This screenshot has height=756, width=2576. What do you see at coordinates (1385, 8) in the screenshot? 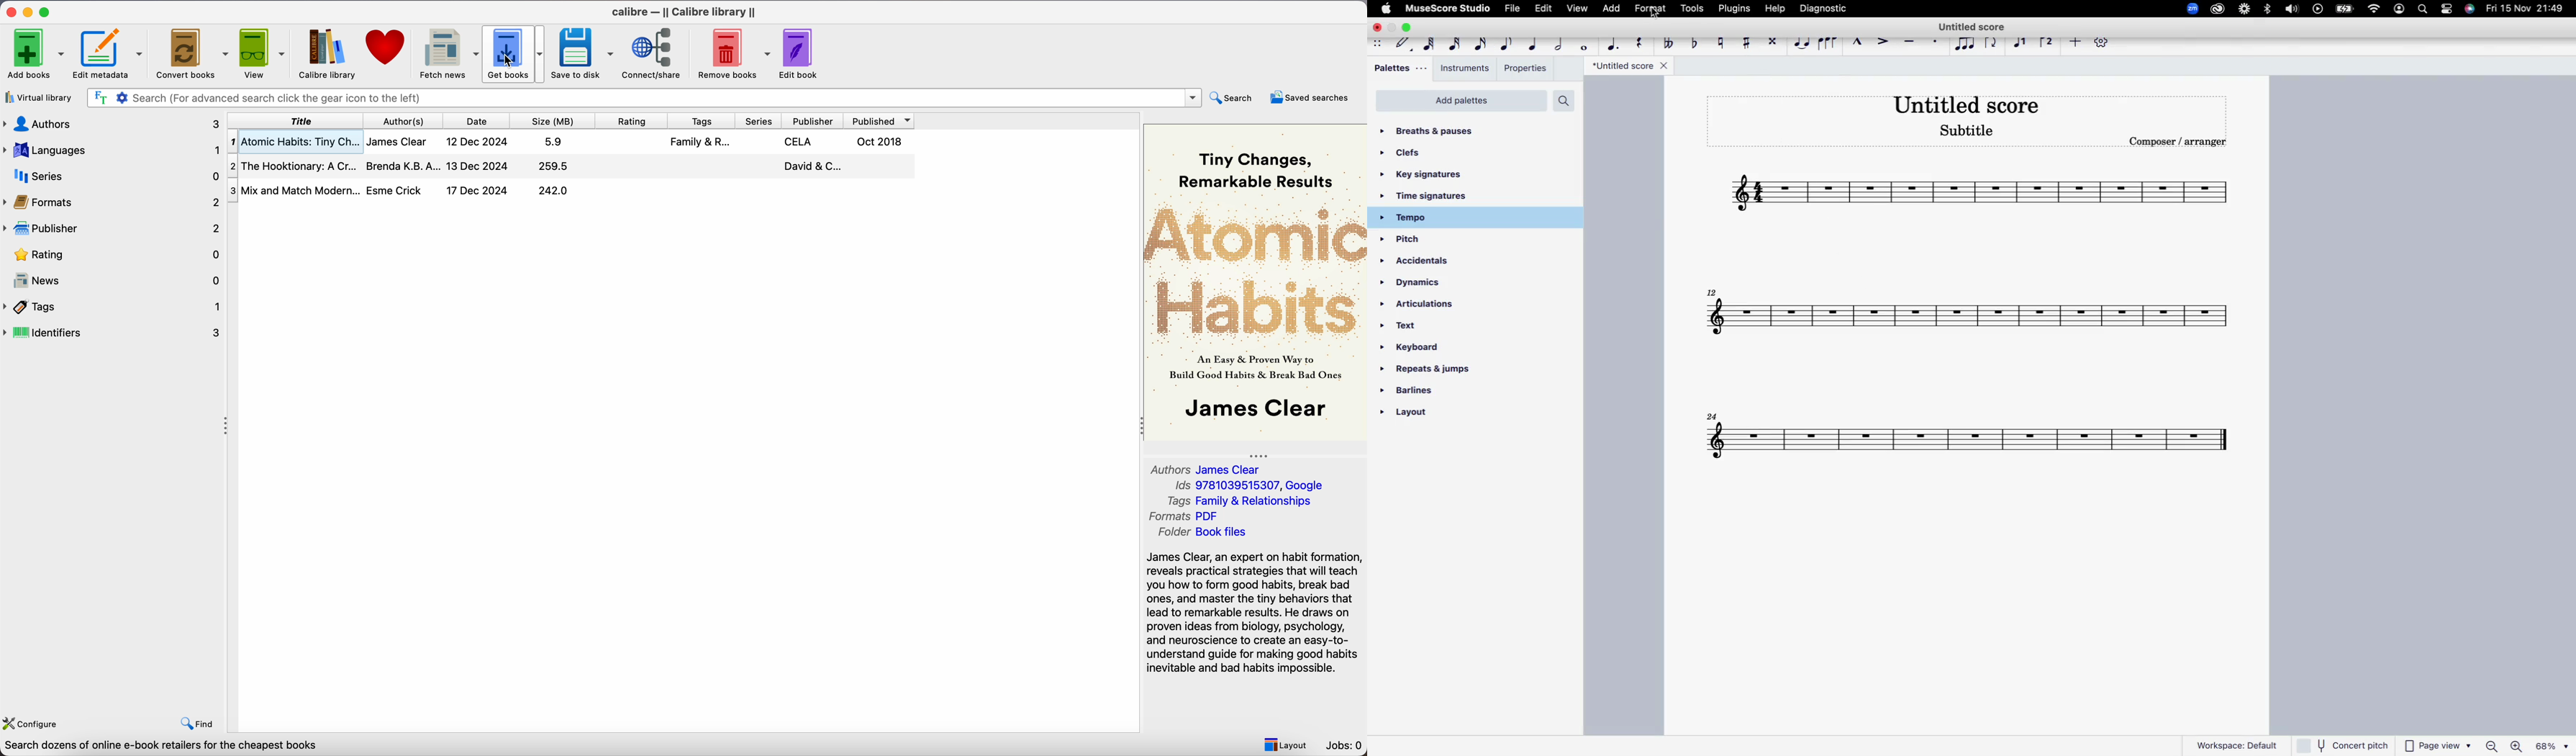
I see `apple` at bounding box center [1385, 8].